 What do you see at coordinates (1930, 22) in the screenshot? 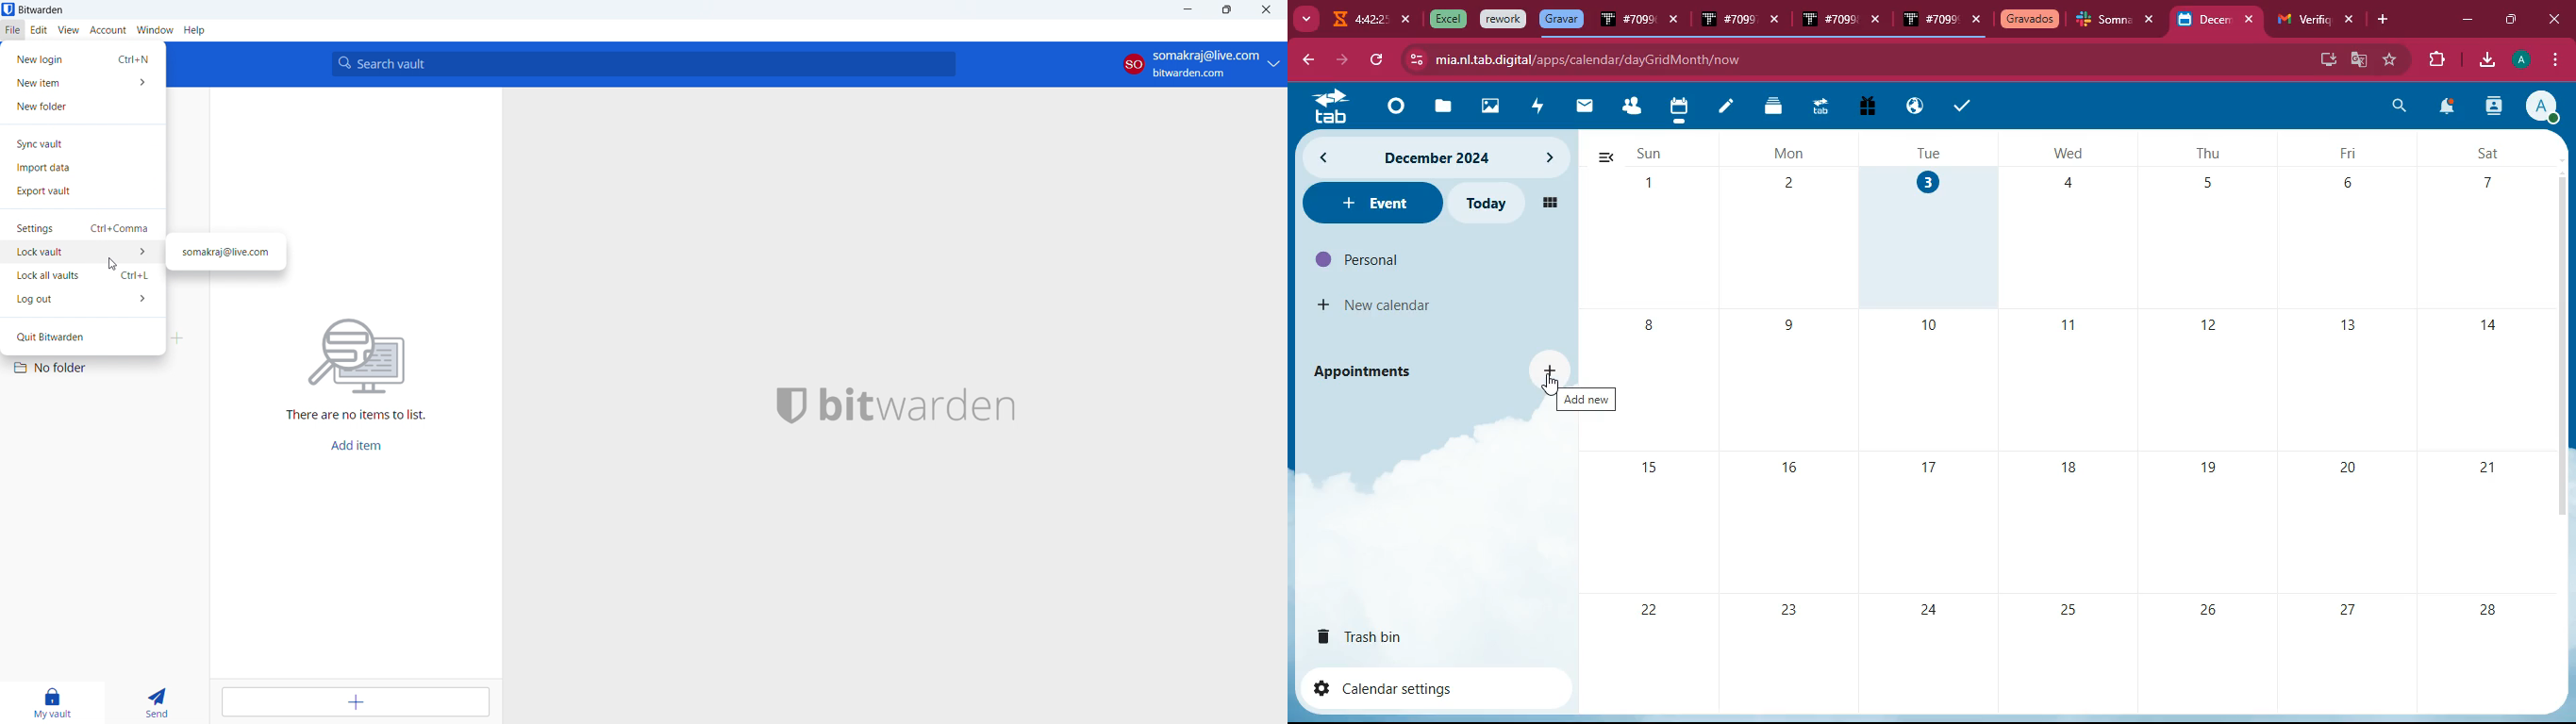
I see `tab` at bounding box center [1930, 22].